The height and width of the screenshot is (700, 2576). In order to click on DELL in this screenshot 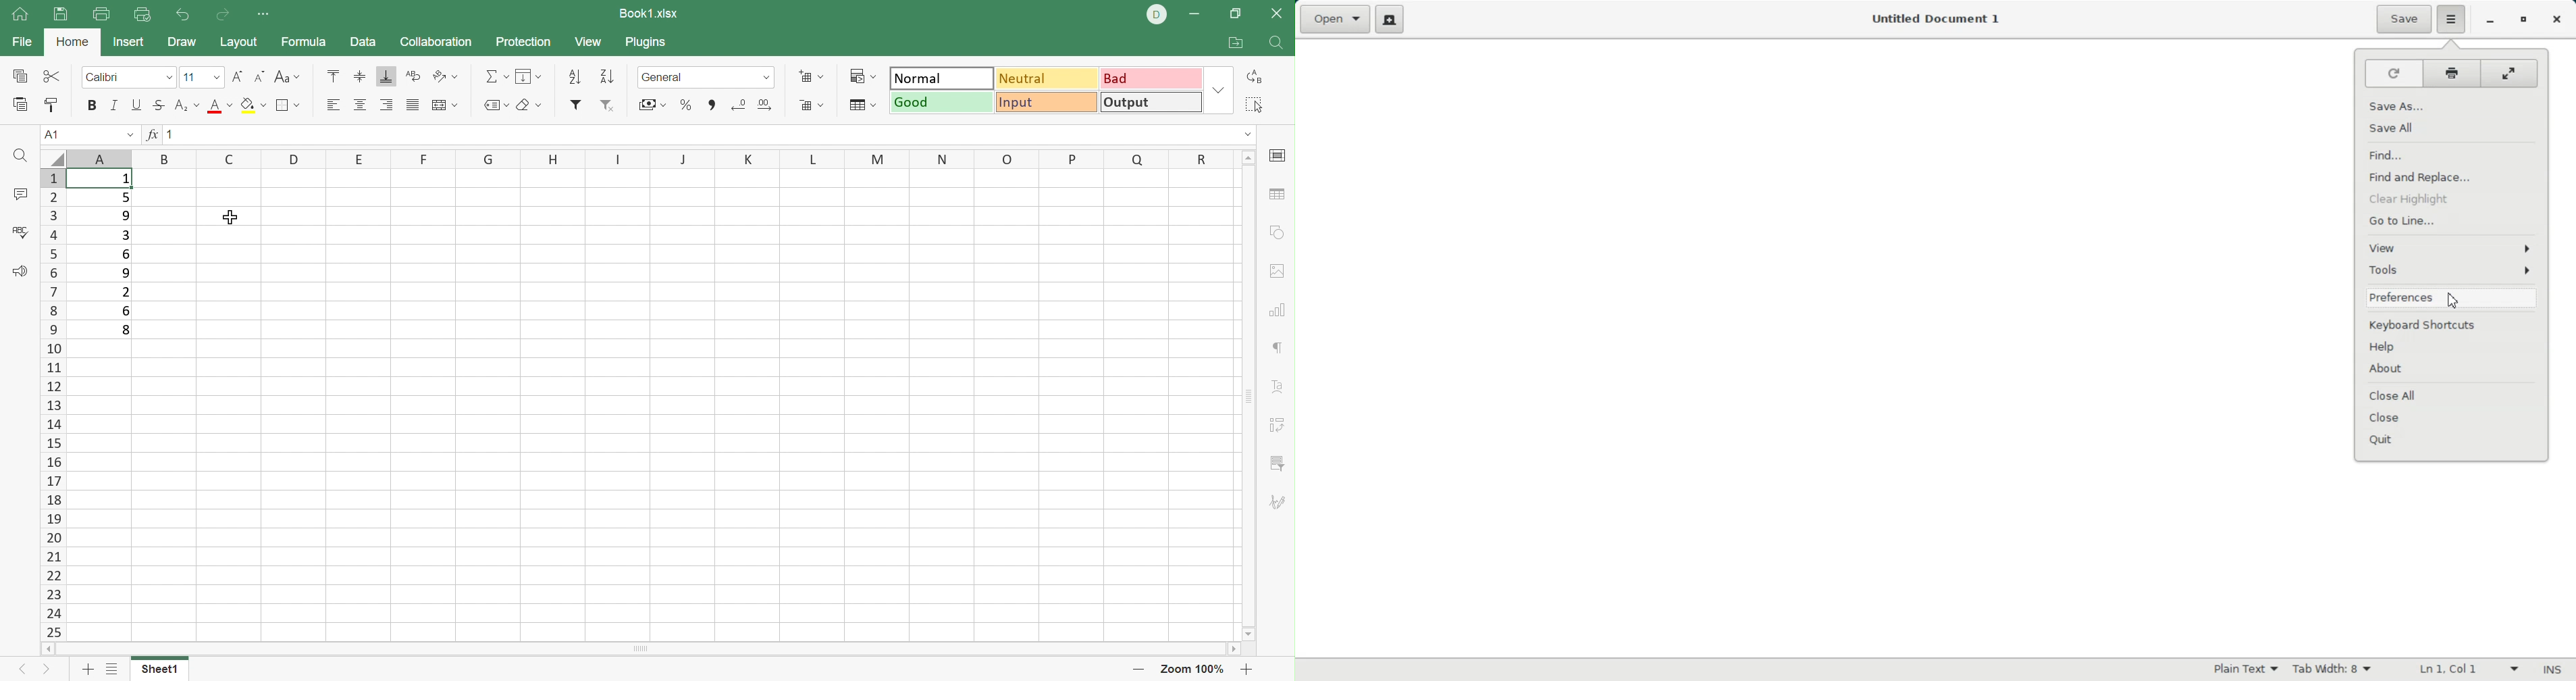, I will do `click(1155, 14)`.